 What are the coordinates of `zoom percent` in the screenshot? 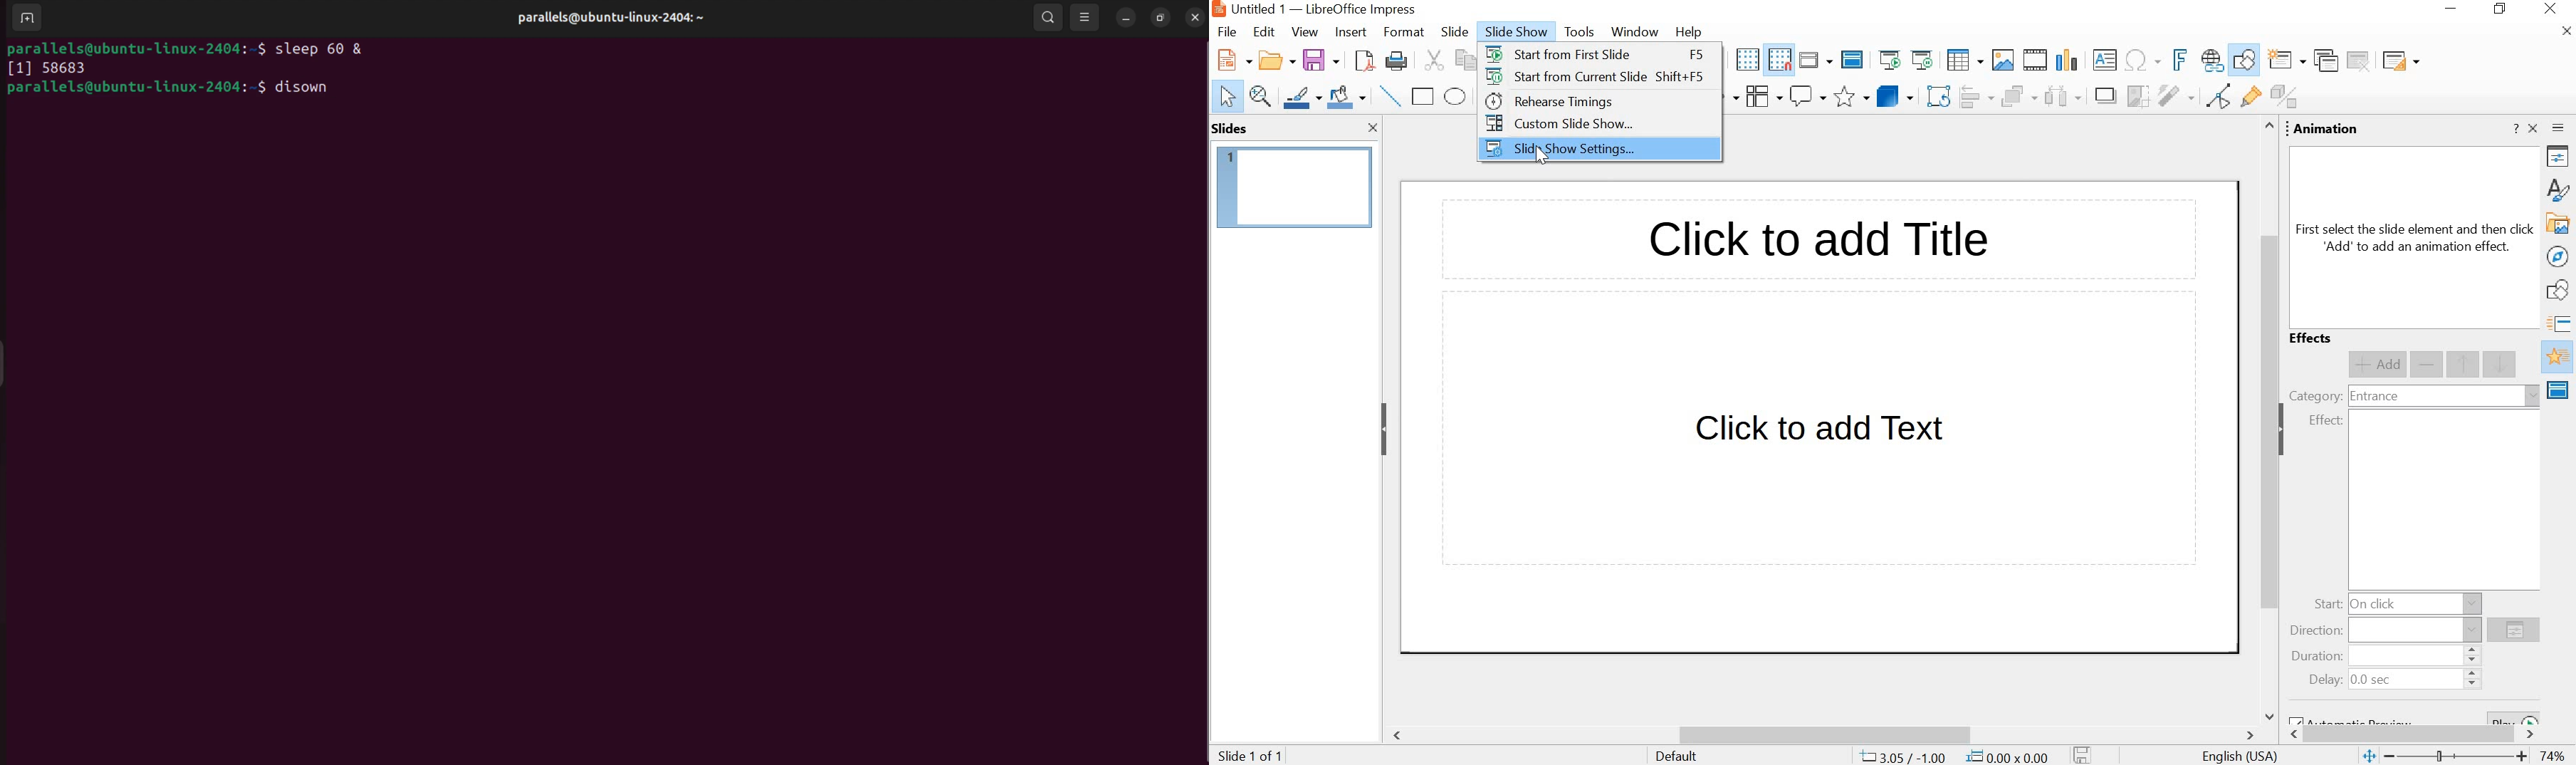 It's located at (2552, 756).